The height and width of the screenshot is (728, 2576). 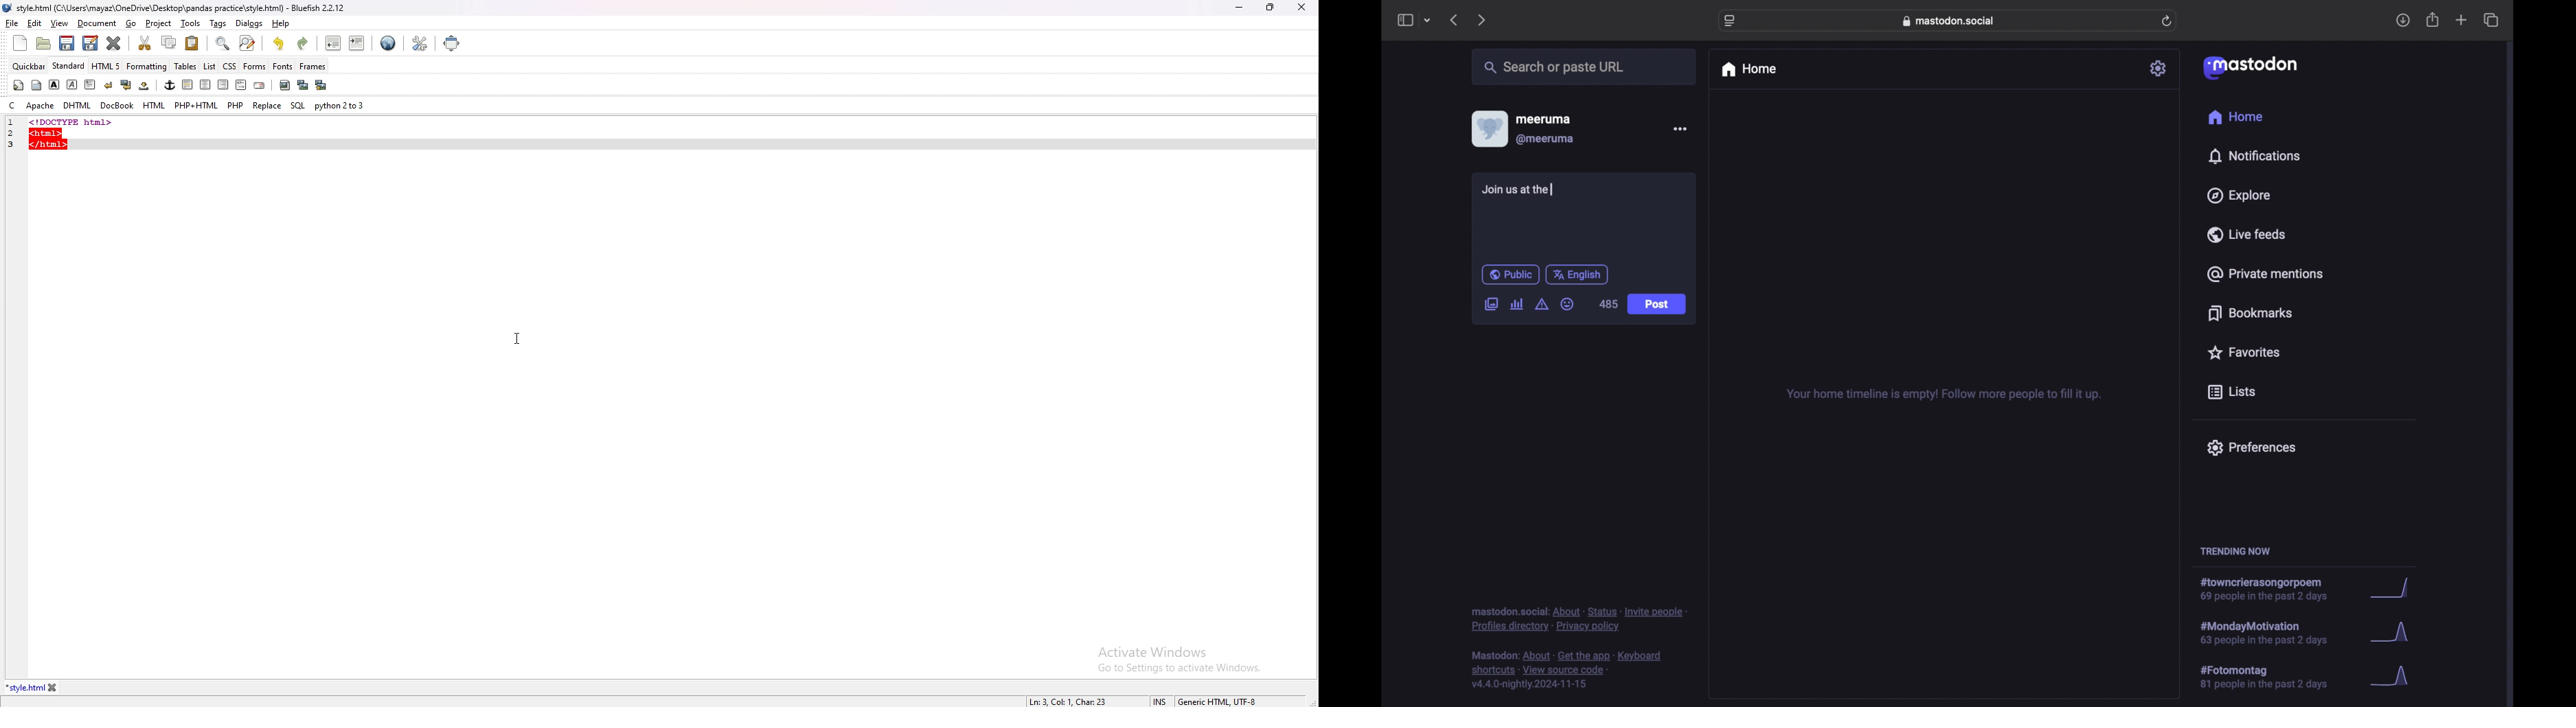 What do you see at coordinates (320, 84) in the screenshot?
I see `multi thumbnail` at bounding box center [320, 84].